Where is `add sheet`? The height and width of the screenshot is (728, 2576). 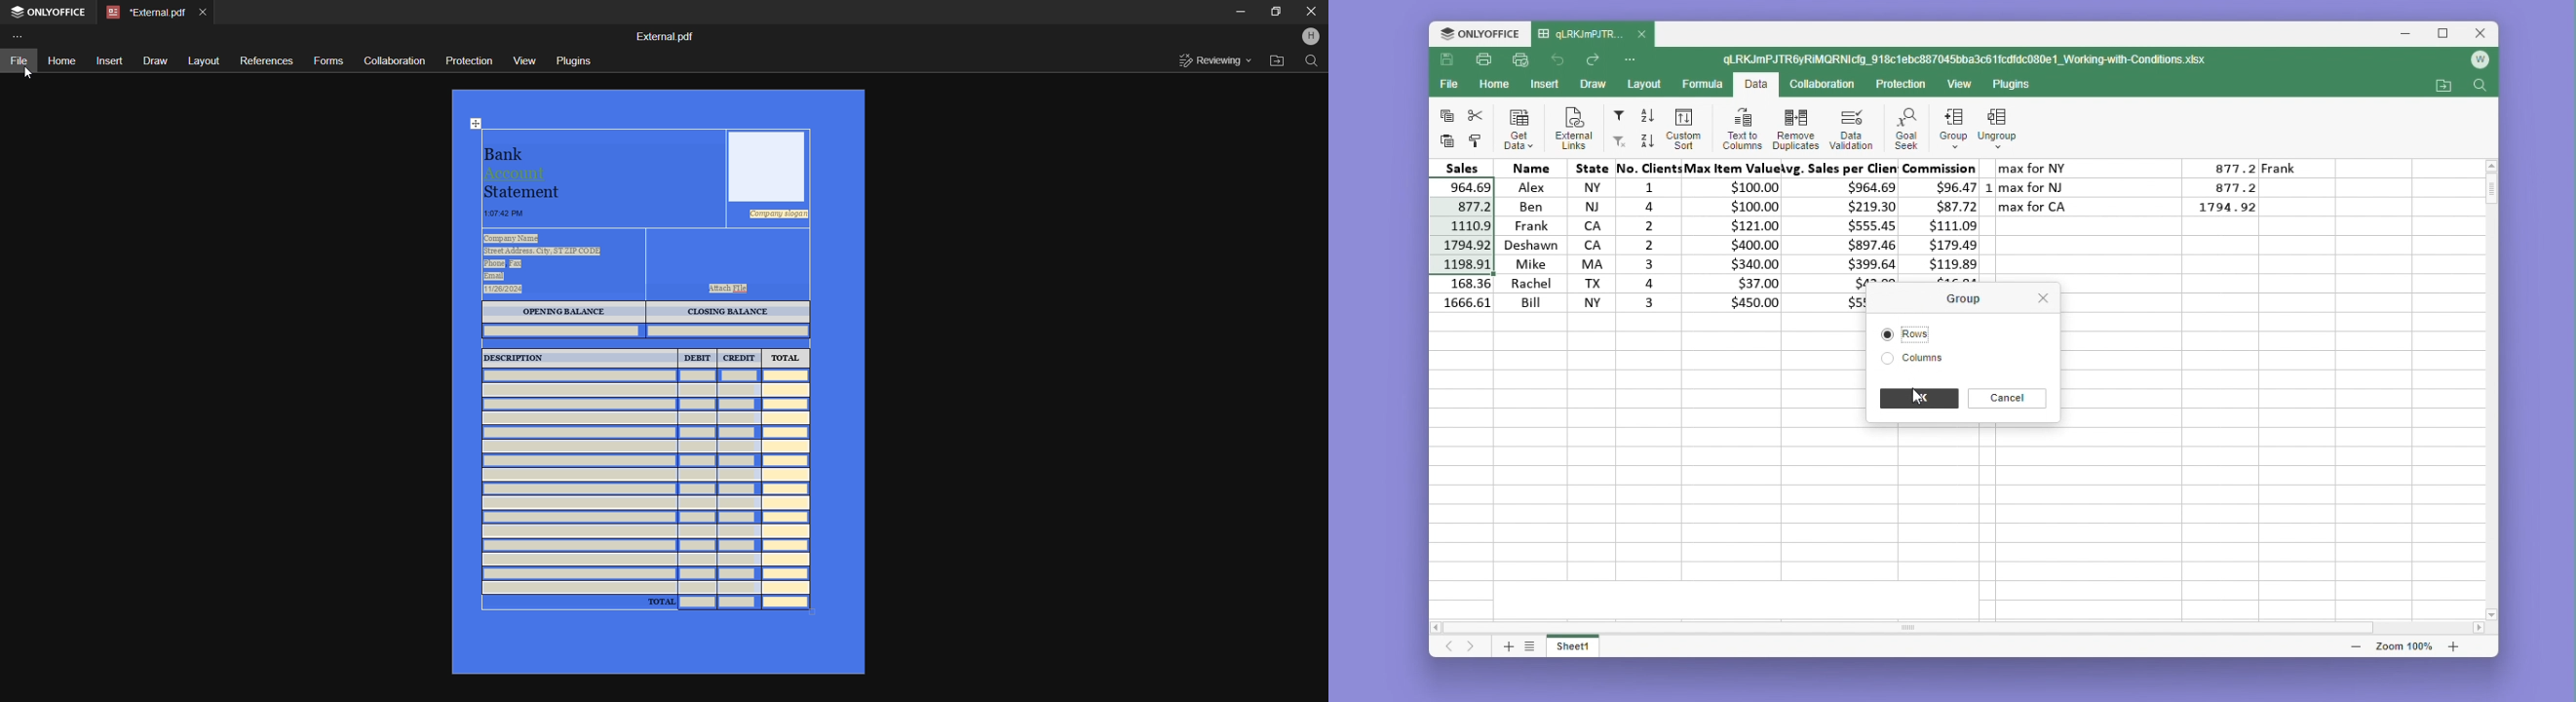
add sheet is located at coordinates (1507, 645).